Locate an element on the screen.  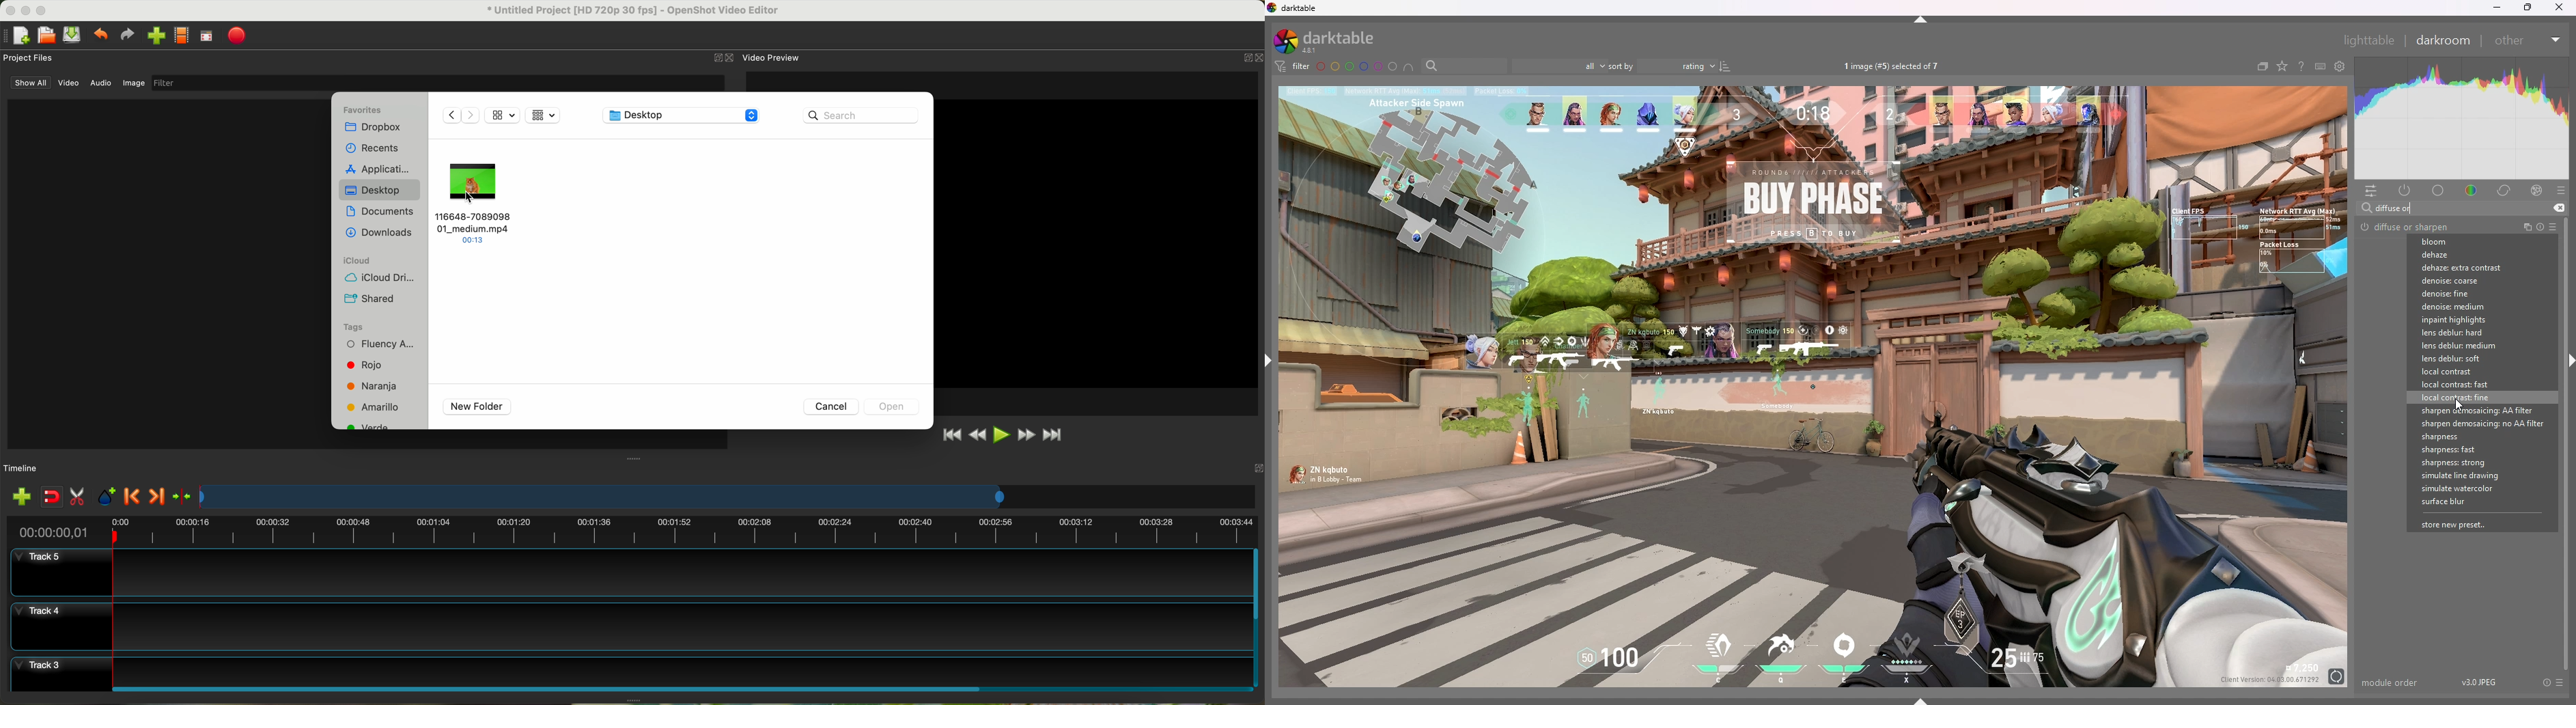
images selected is located at coordinates (1894, 66).